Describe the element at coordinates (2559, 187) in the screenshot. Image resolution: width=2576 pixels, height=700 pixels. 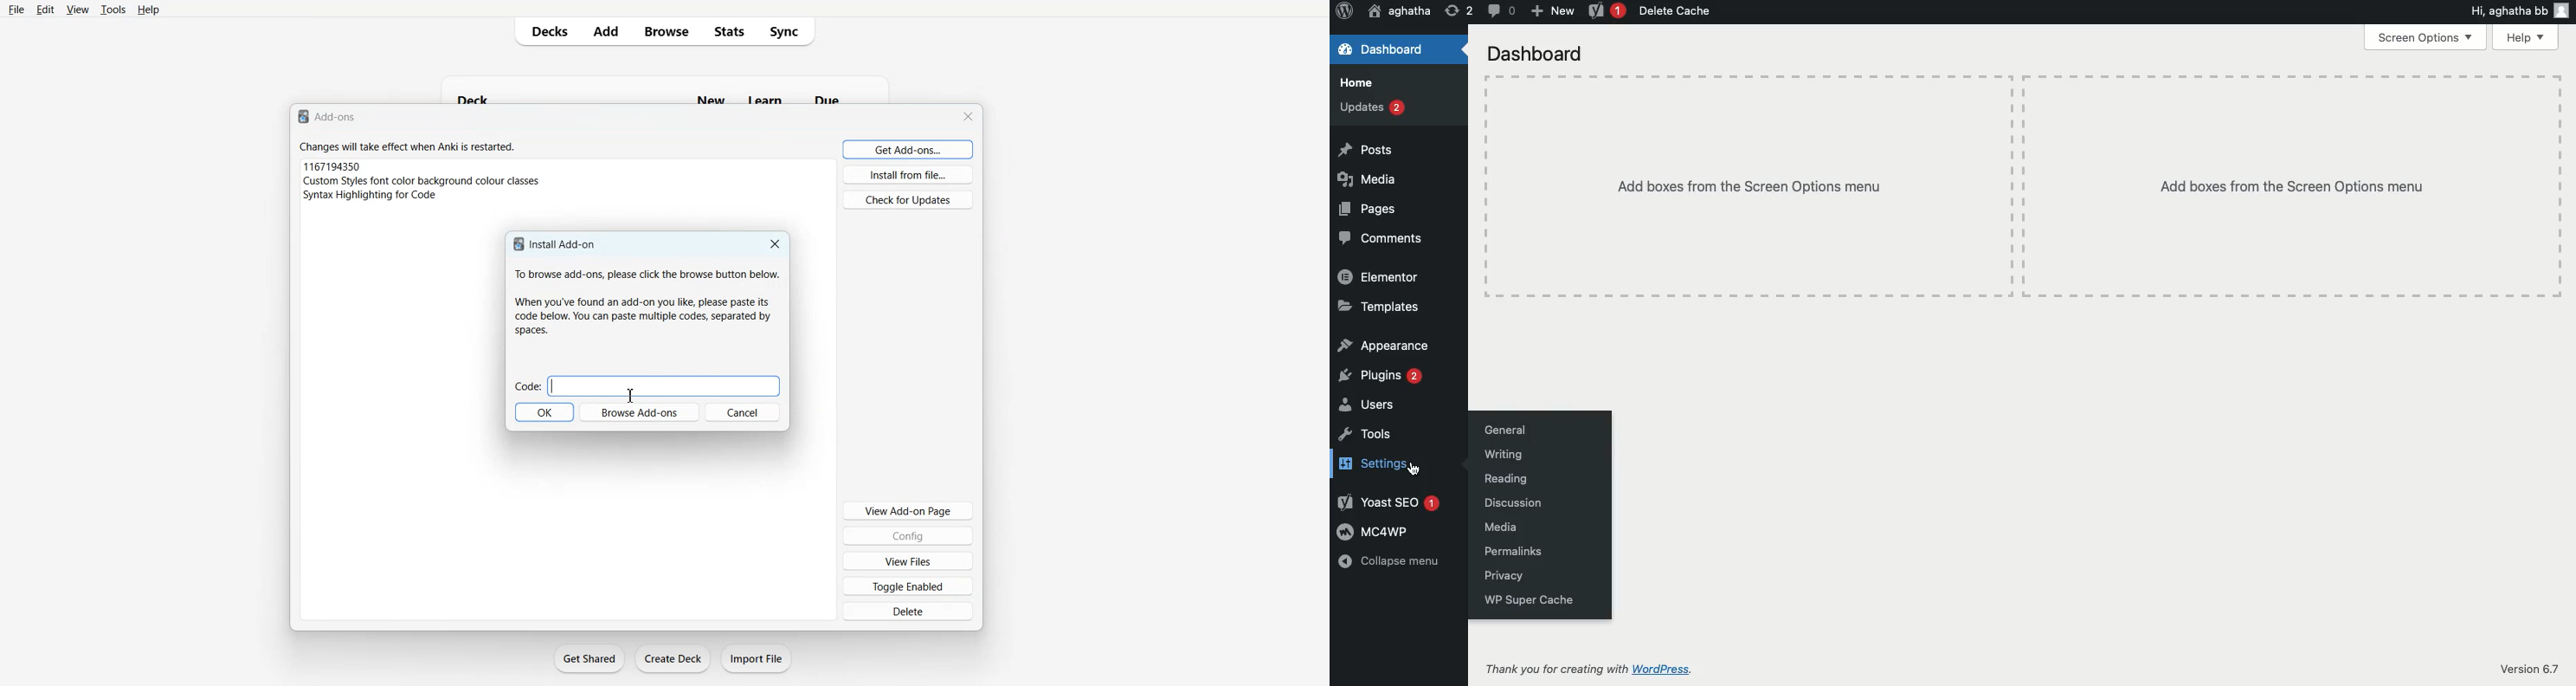
I see `Table line` at that location.